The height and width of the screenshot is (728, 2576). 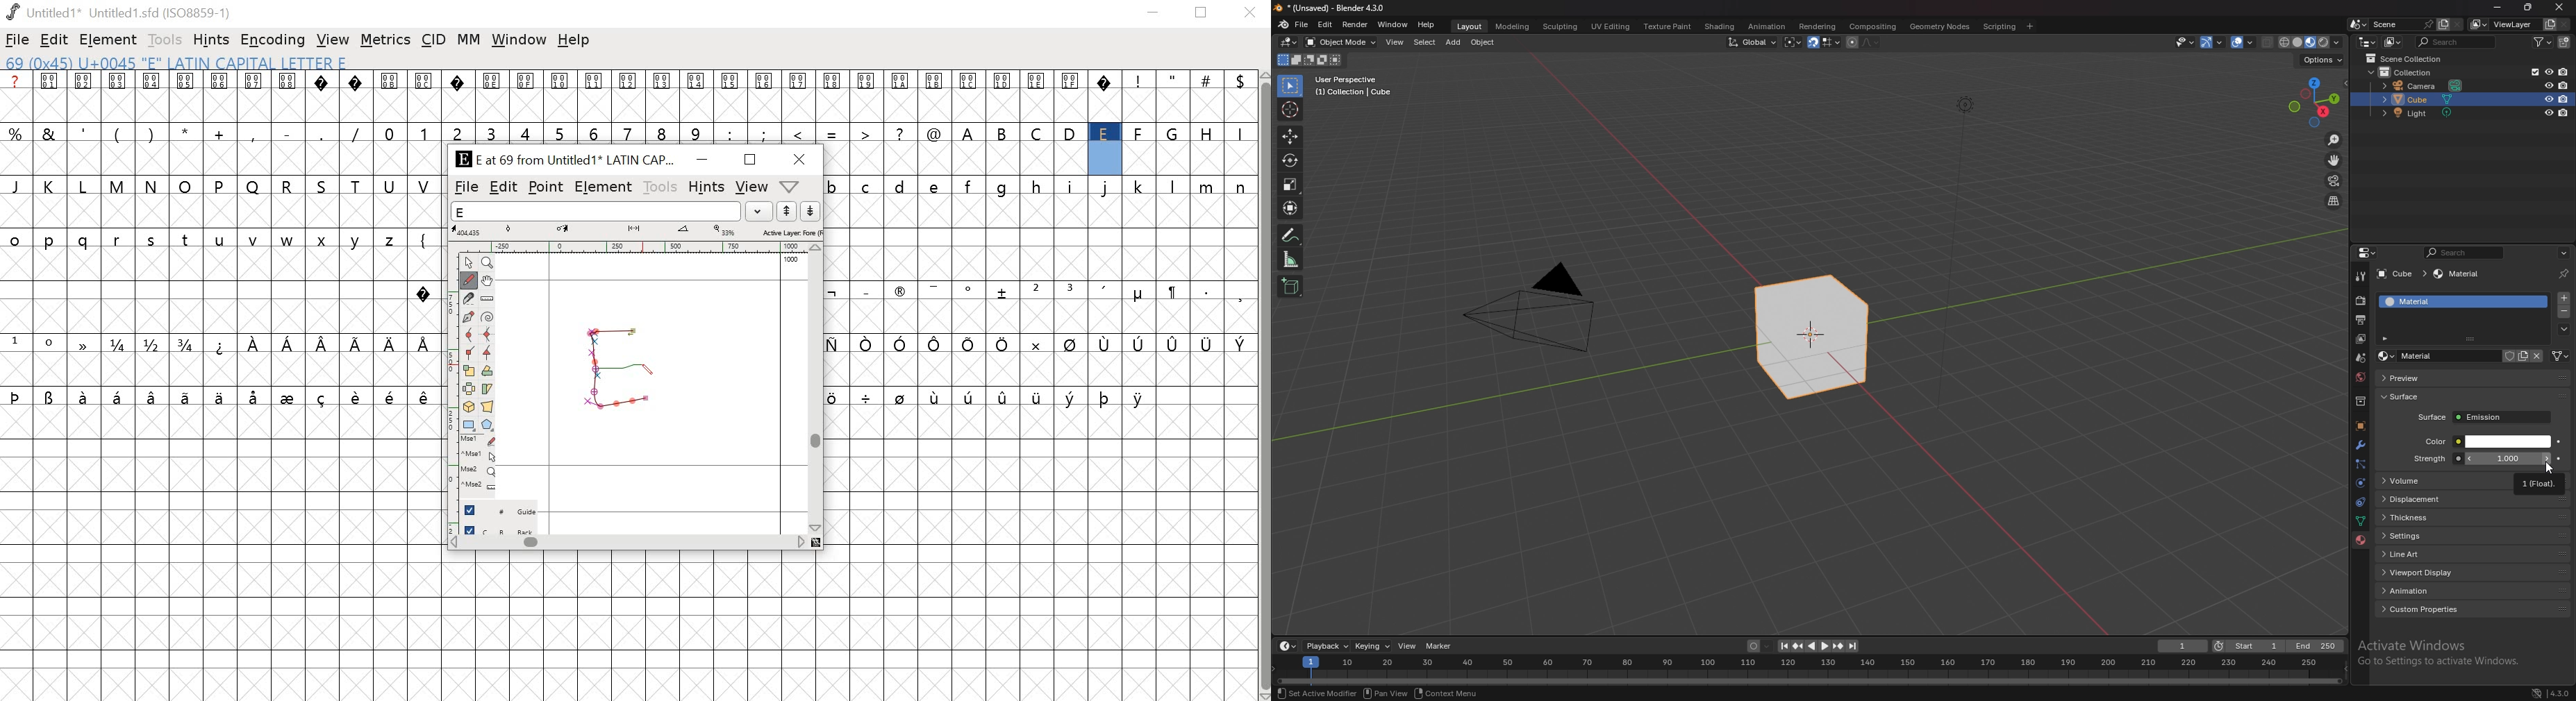 I want to click on ruler, so click(x=631, y=246).